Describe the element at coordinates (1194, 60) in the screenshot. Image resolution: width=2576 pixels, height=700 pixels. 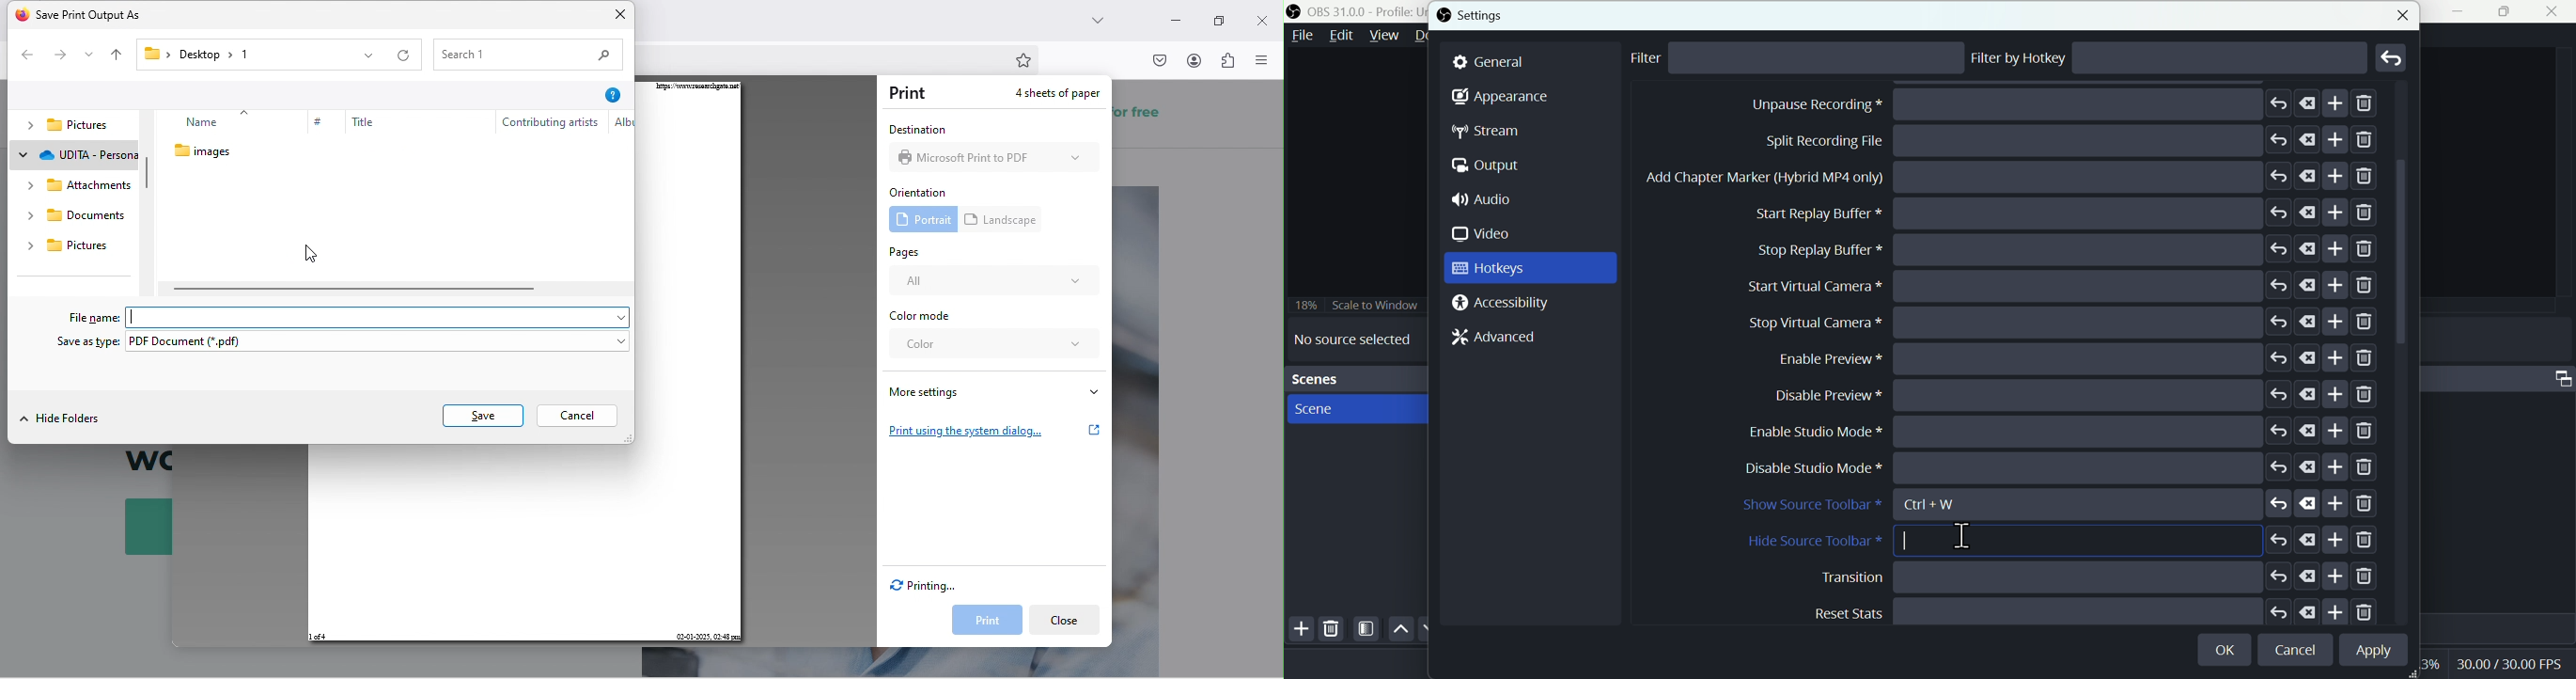
I see `account` at that location.